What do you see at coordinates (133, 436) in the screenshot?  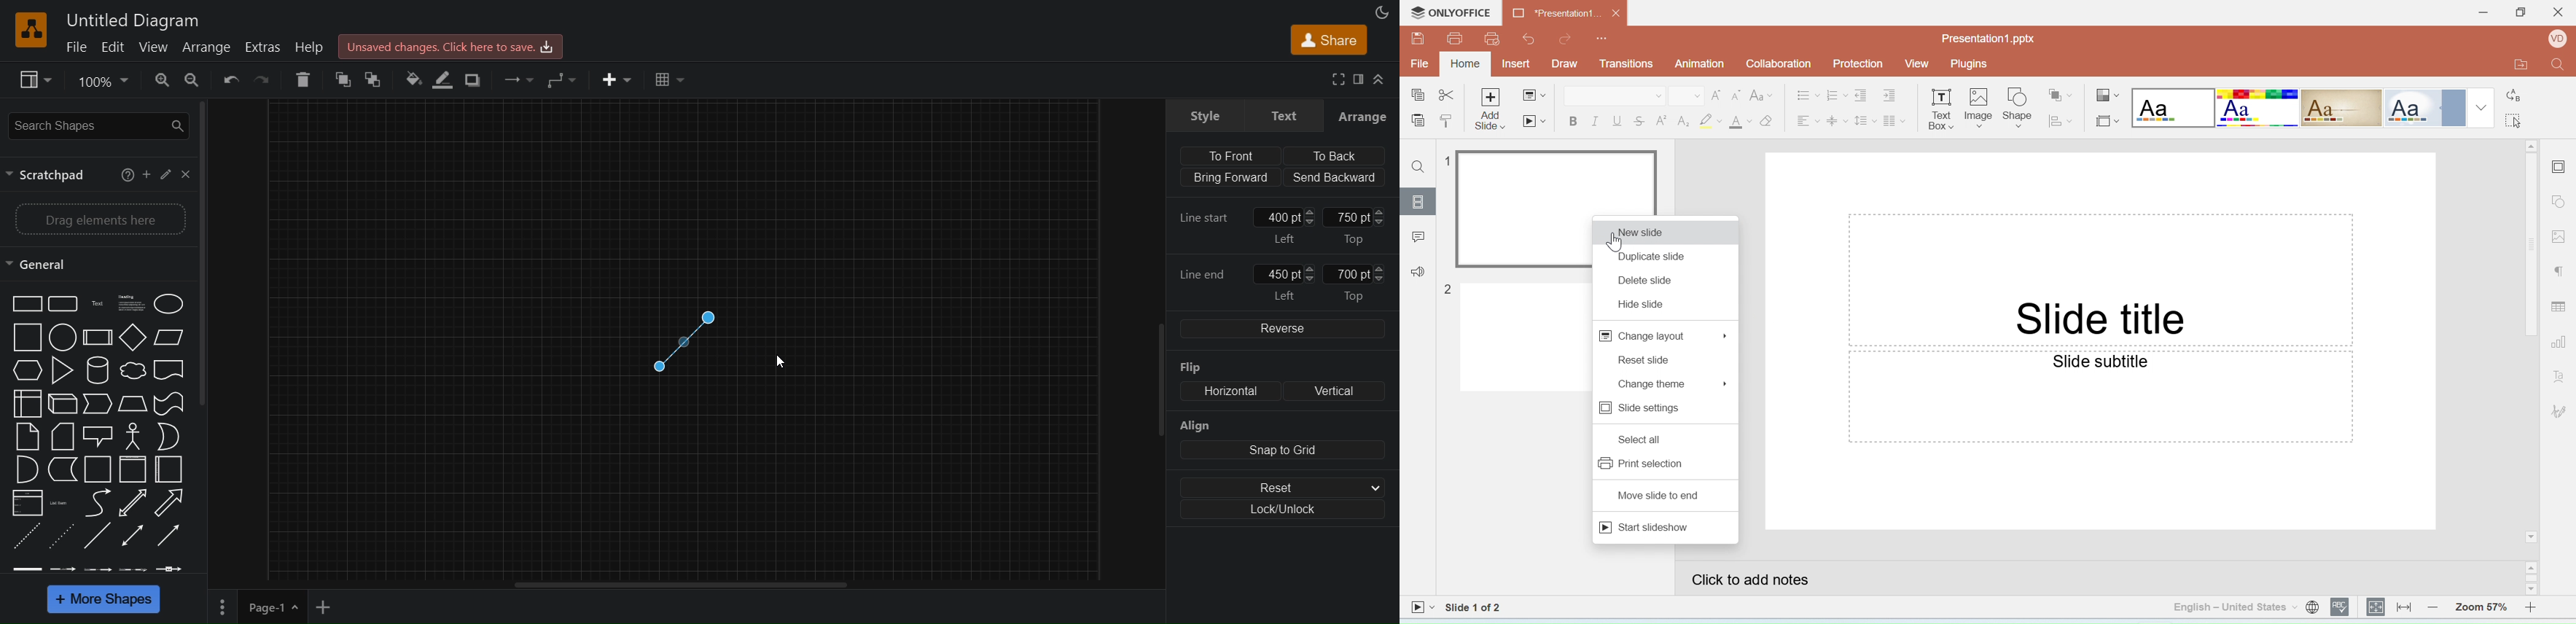 I see `Actor` at bounding box center [133, 436].